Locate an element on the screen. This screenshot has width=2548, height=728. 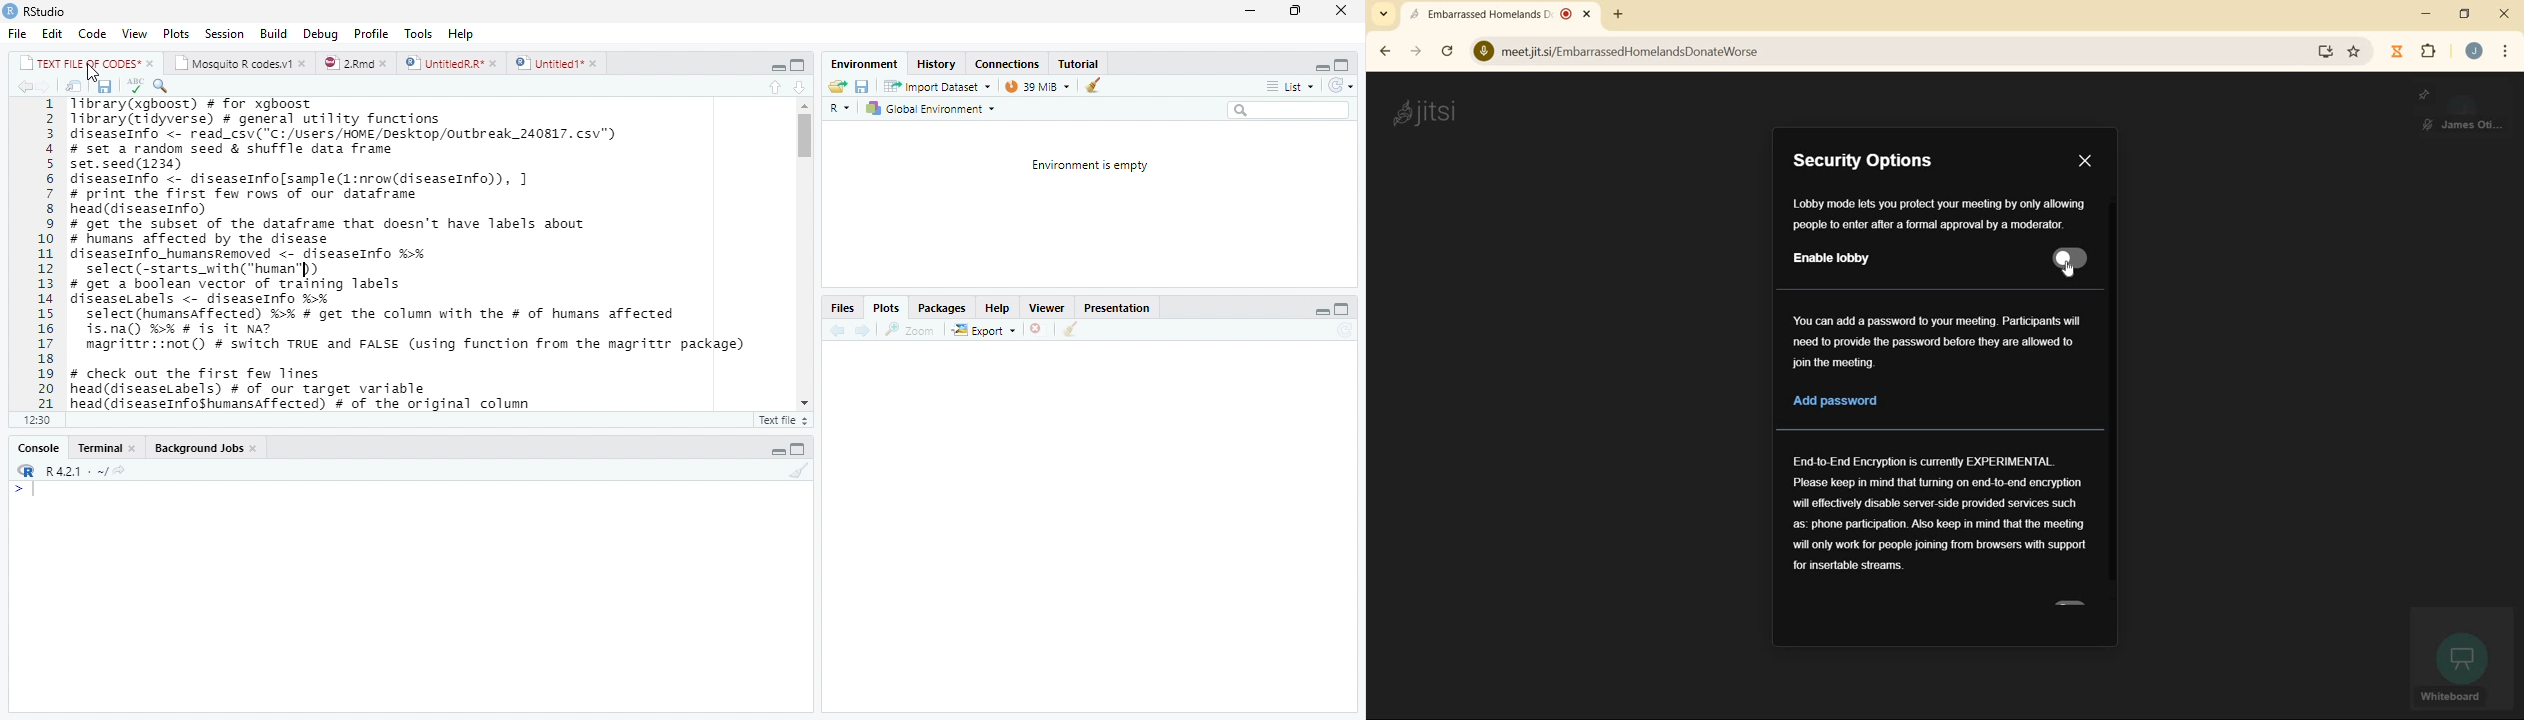
Down is located at coordinates (799, 84).